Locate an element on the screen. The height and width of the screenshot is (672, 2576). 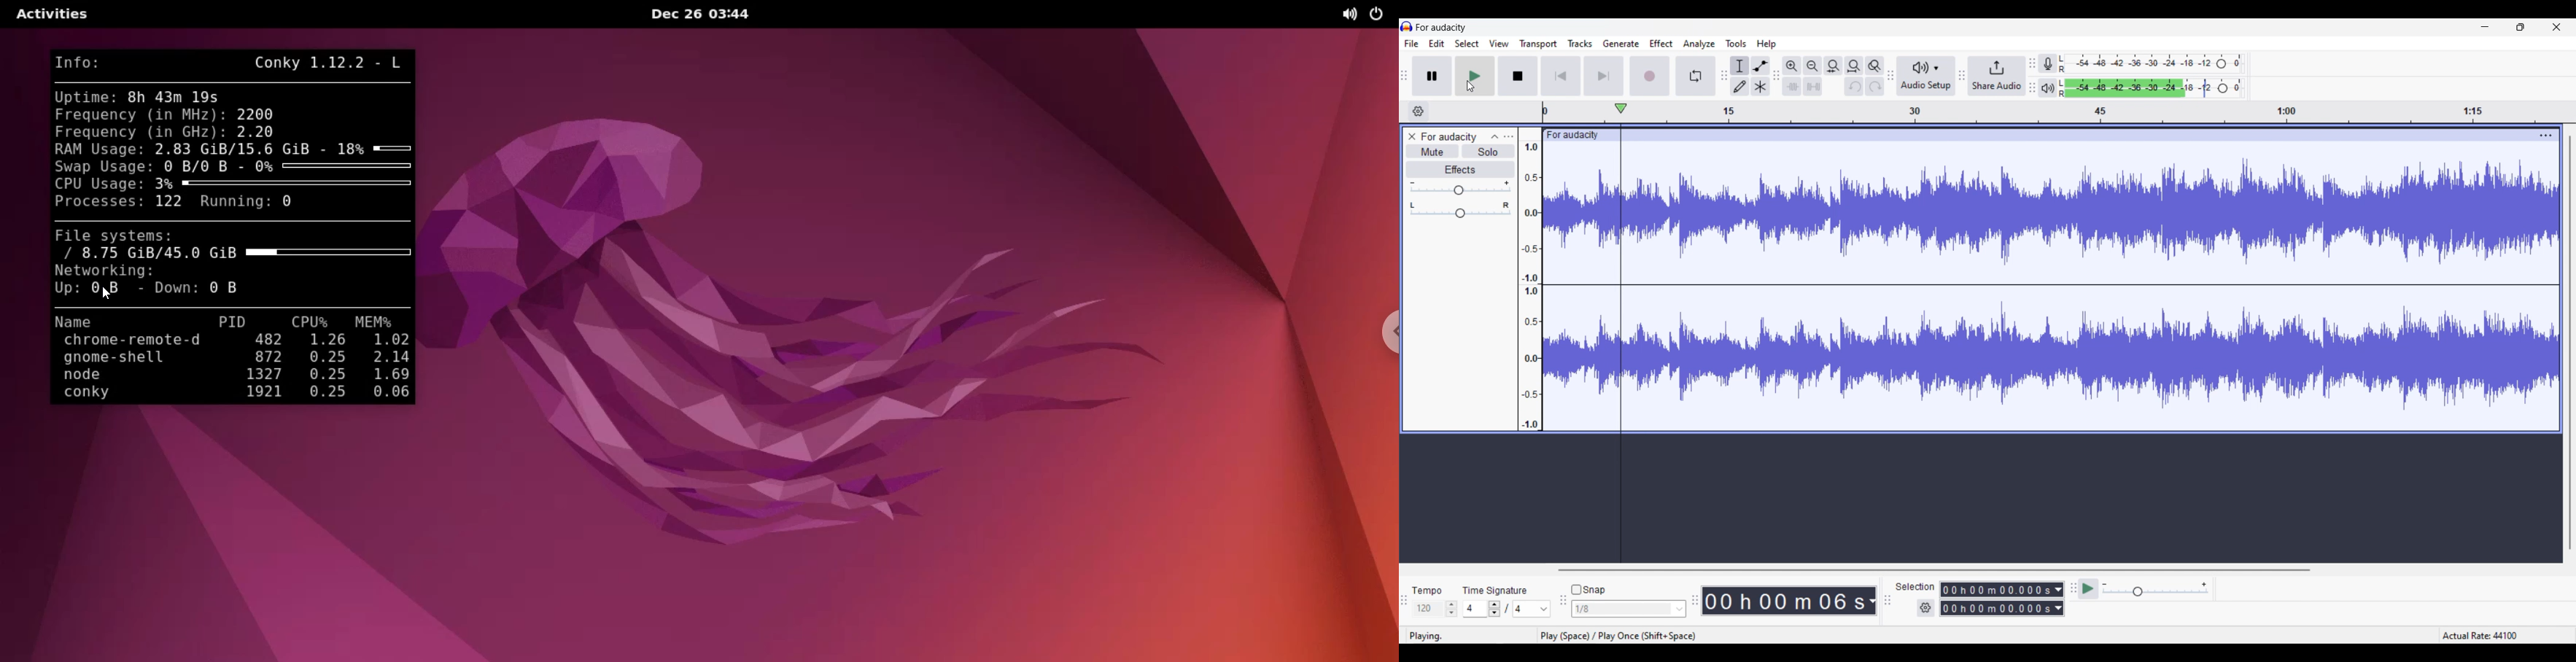
View menu is located at coordinates (1499, 43).